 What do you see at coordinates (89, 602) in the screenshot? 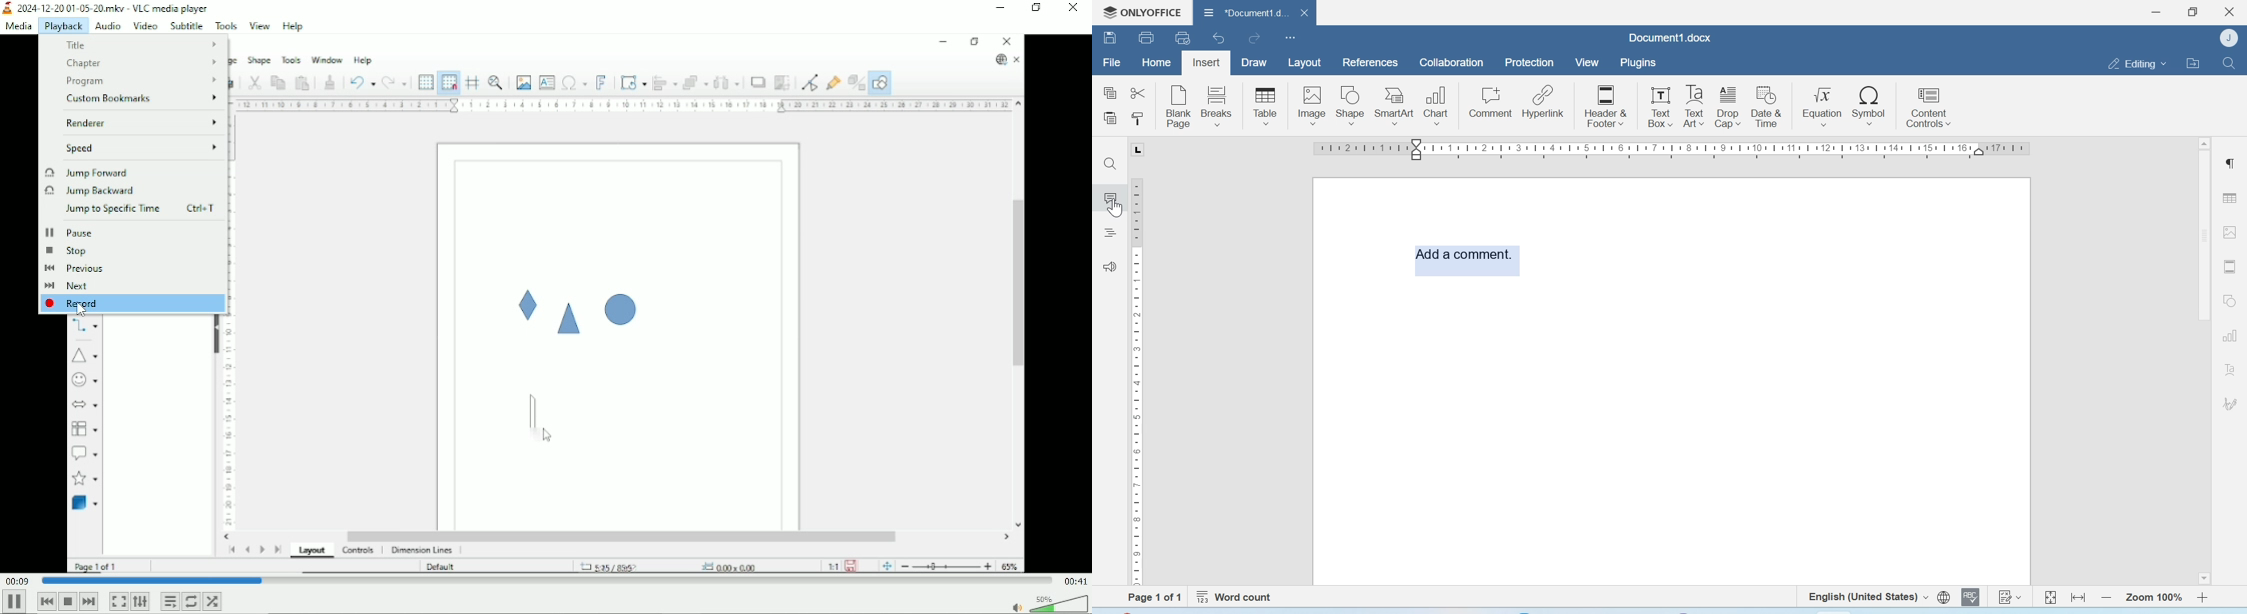
I see `Next` at bounding box center [89, 602].